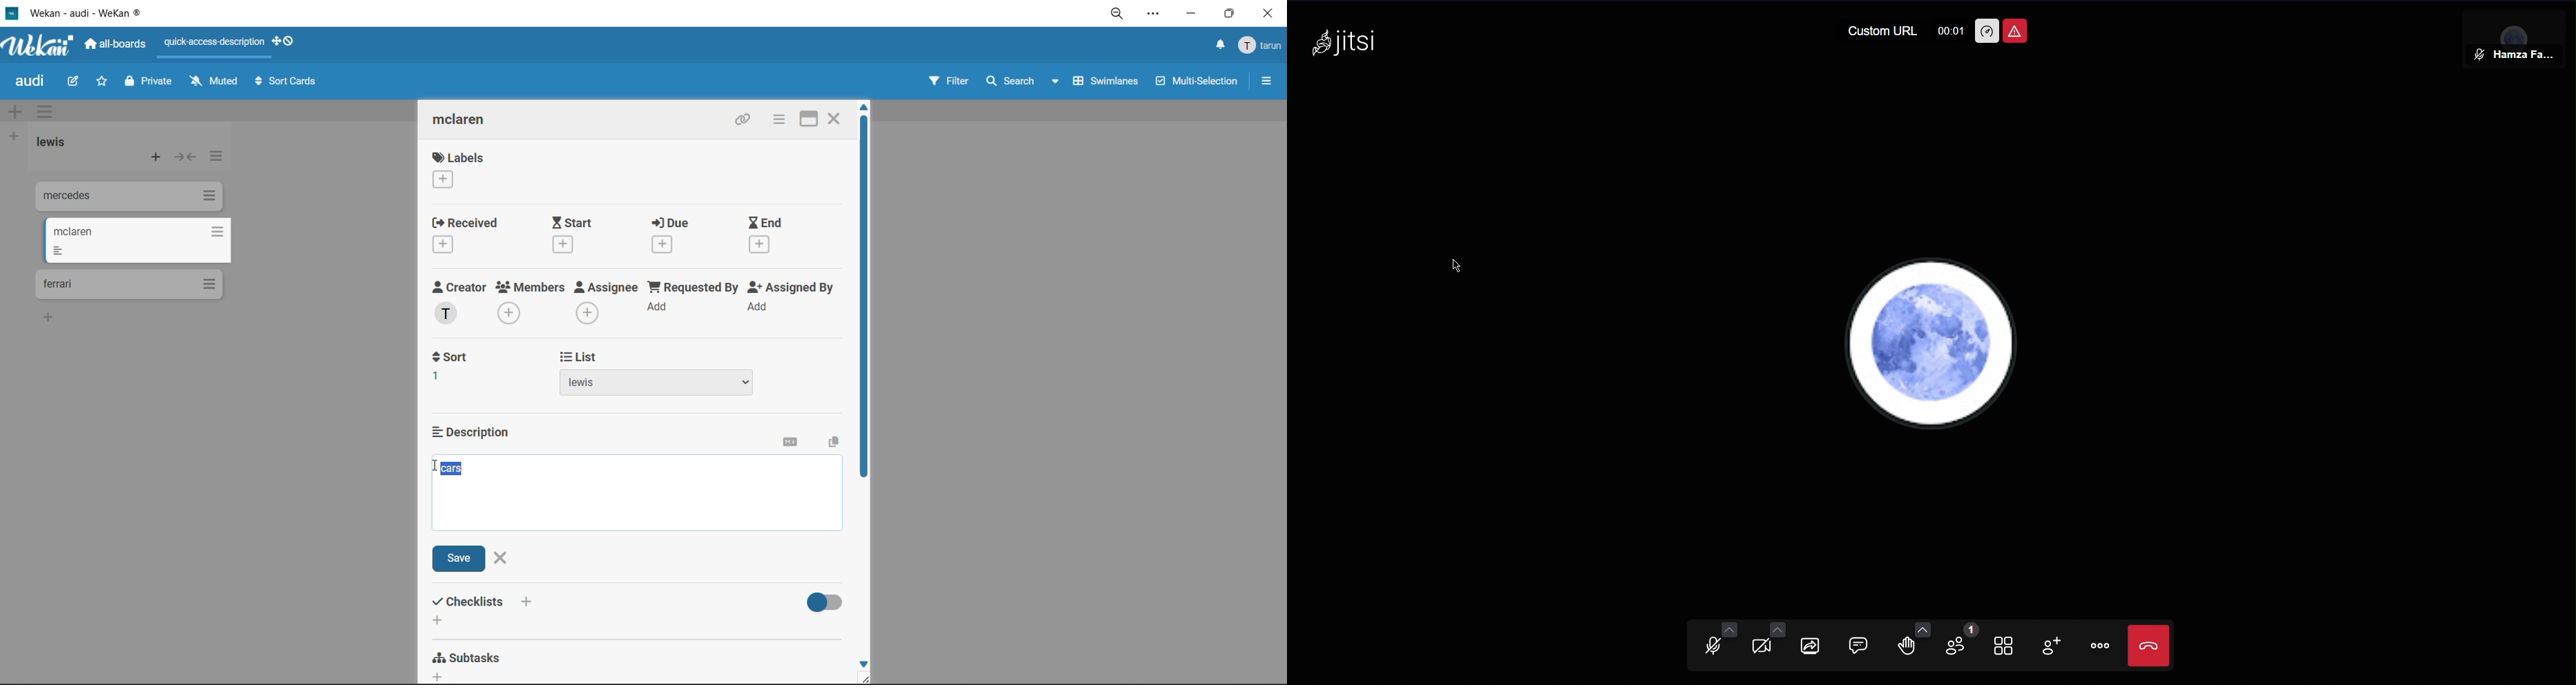 Image resolution: width=2576 pixels, height=700 pixels. What do you see at coordinates (577, 235) in the screenshot?
I see `start` at bounding box center [577, 235].